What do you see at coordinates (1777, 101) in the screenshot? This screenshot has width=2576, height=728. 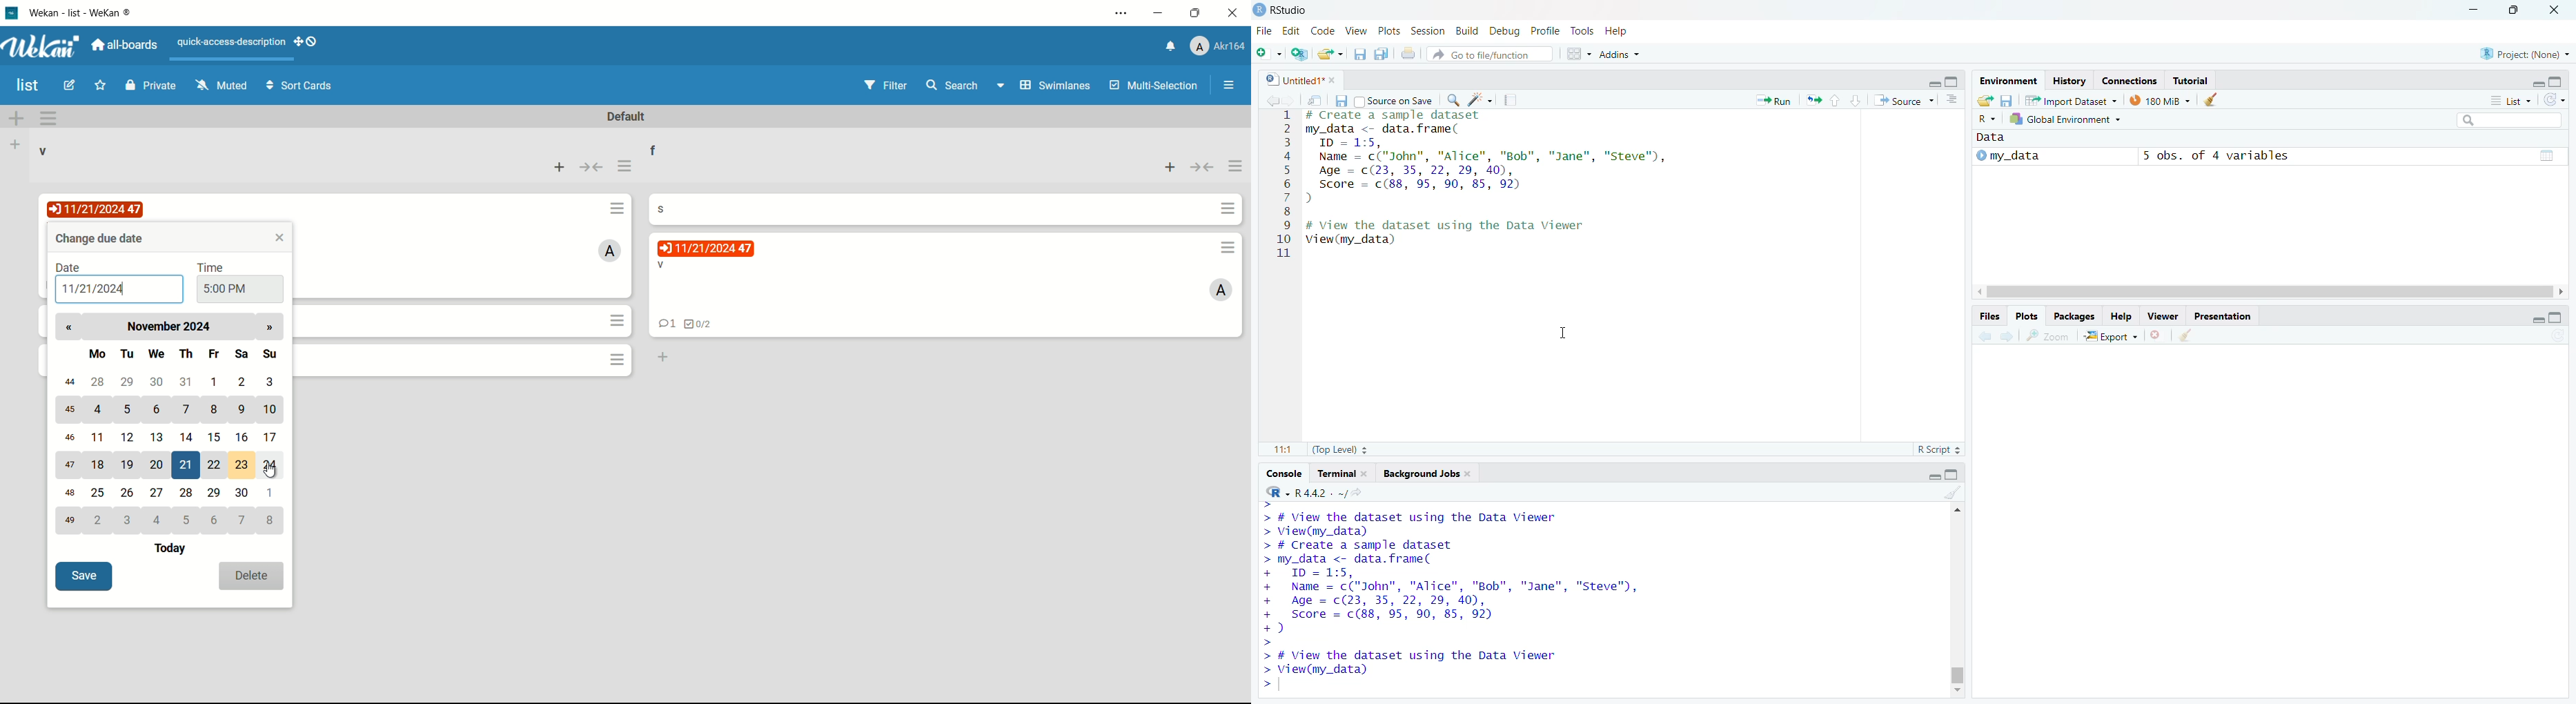 I see `Run` at bounding box center [1777, 101].